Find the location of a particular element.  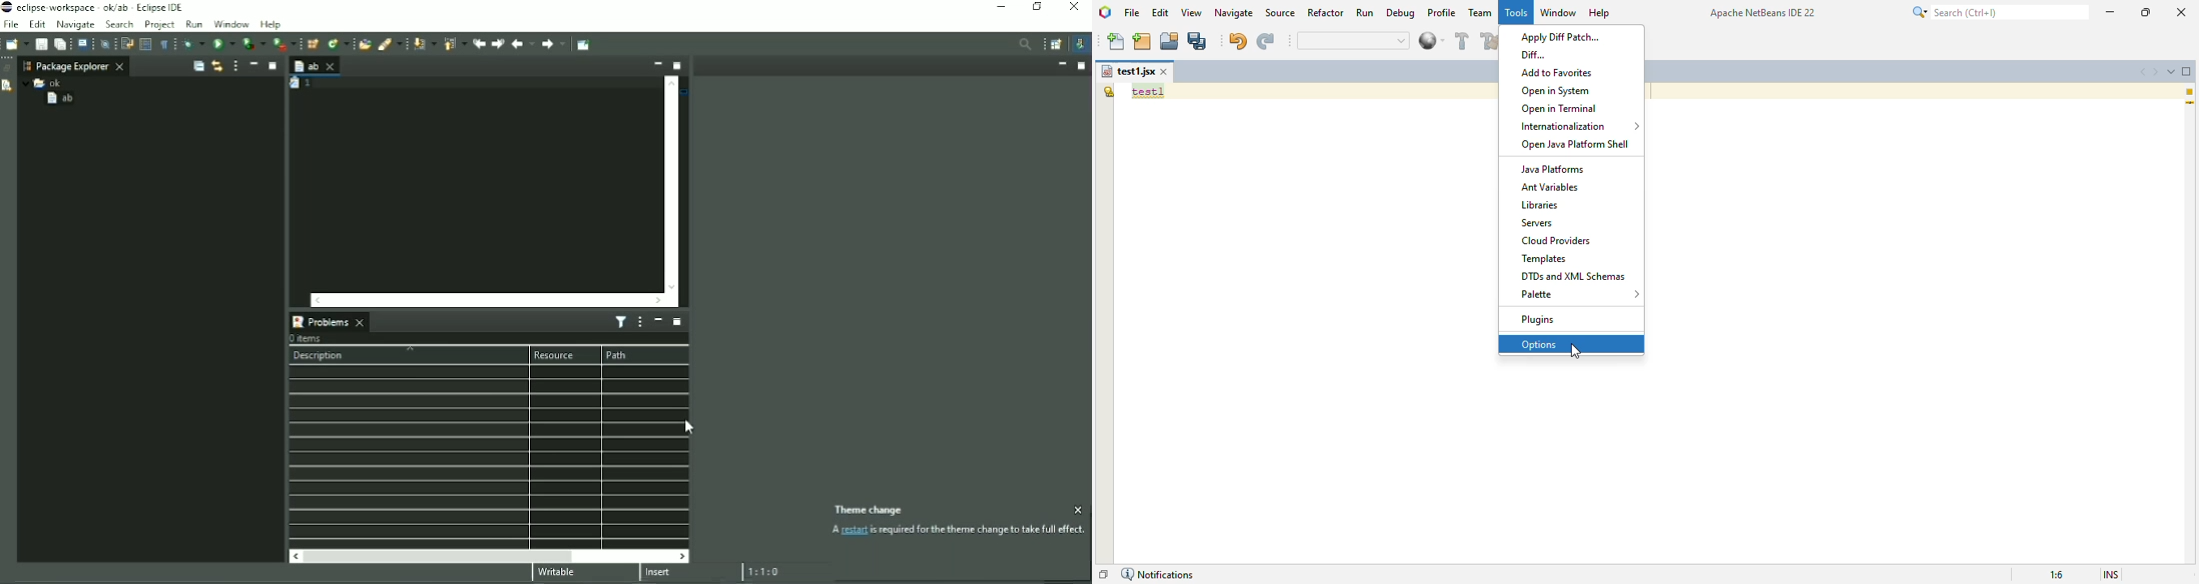

new project is located at coordinates (1142, 41).